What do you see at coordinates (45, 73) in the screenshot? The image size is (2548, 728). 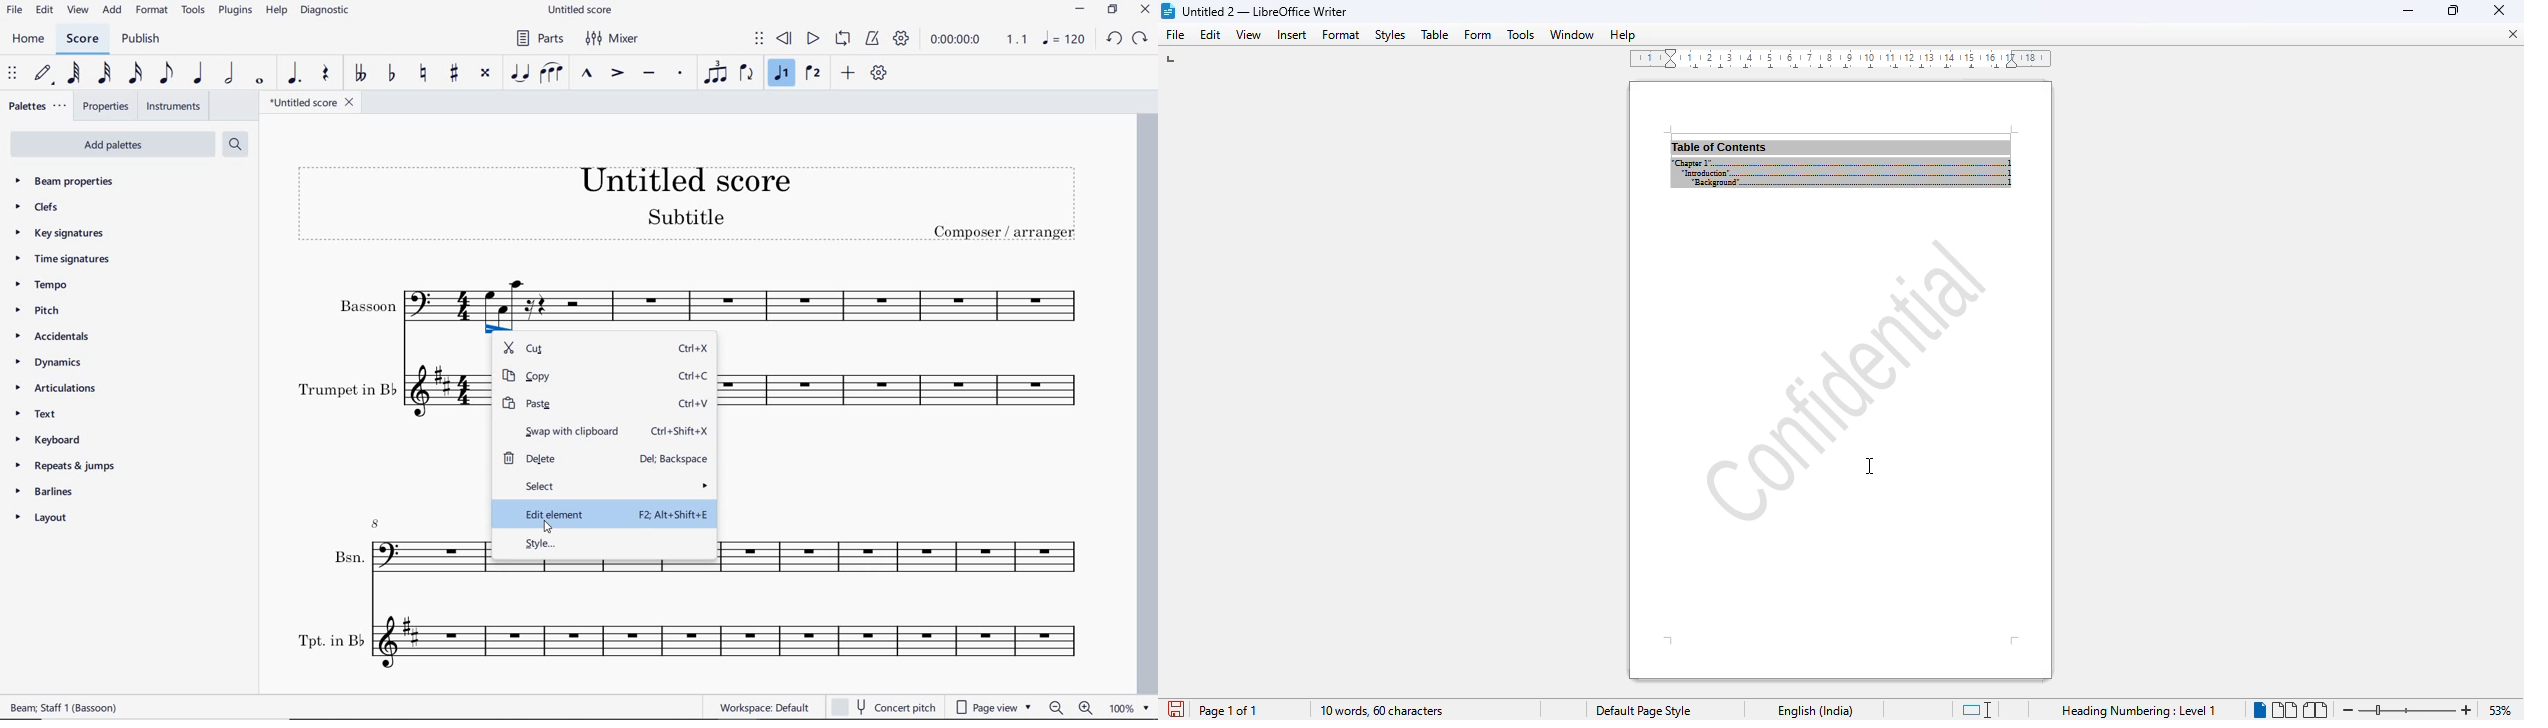 I see `default (step time)` at bounding box center [45, 73].